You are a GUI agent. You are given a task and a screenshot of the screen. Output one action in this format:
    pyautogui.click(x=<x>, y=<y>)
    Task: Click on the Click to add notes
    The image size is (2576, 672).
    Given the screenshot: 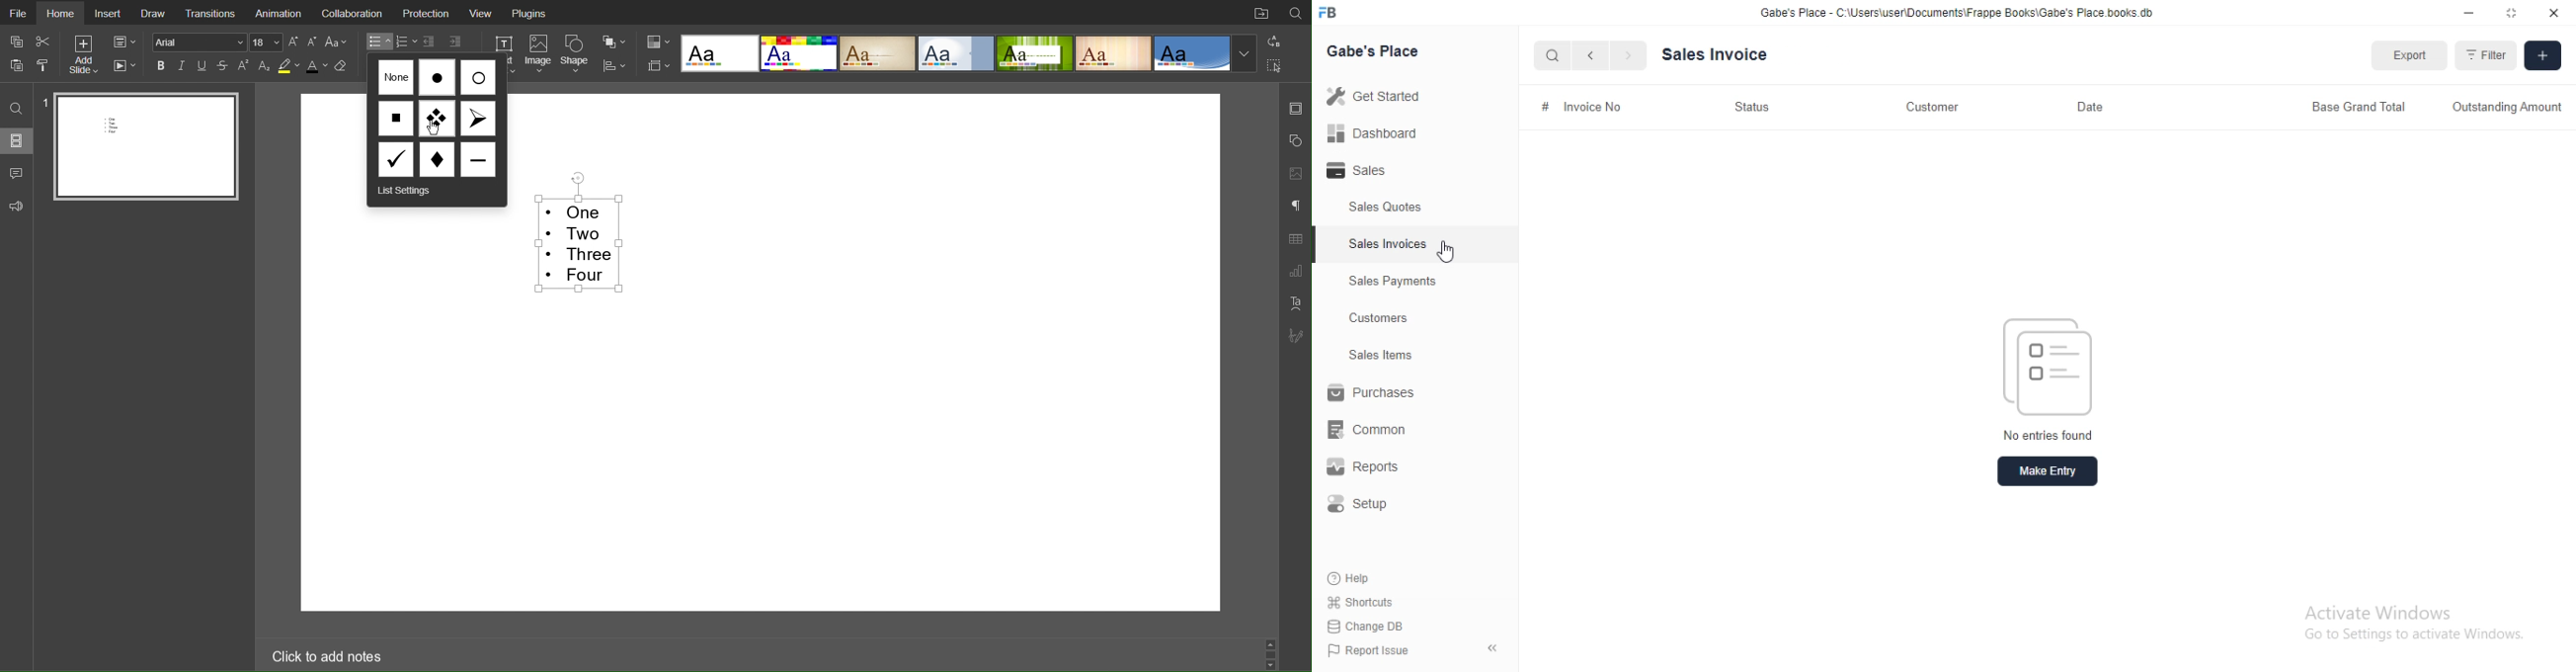 What is the action you would take?
    pyautogui.click(x=326, y=658)
    